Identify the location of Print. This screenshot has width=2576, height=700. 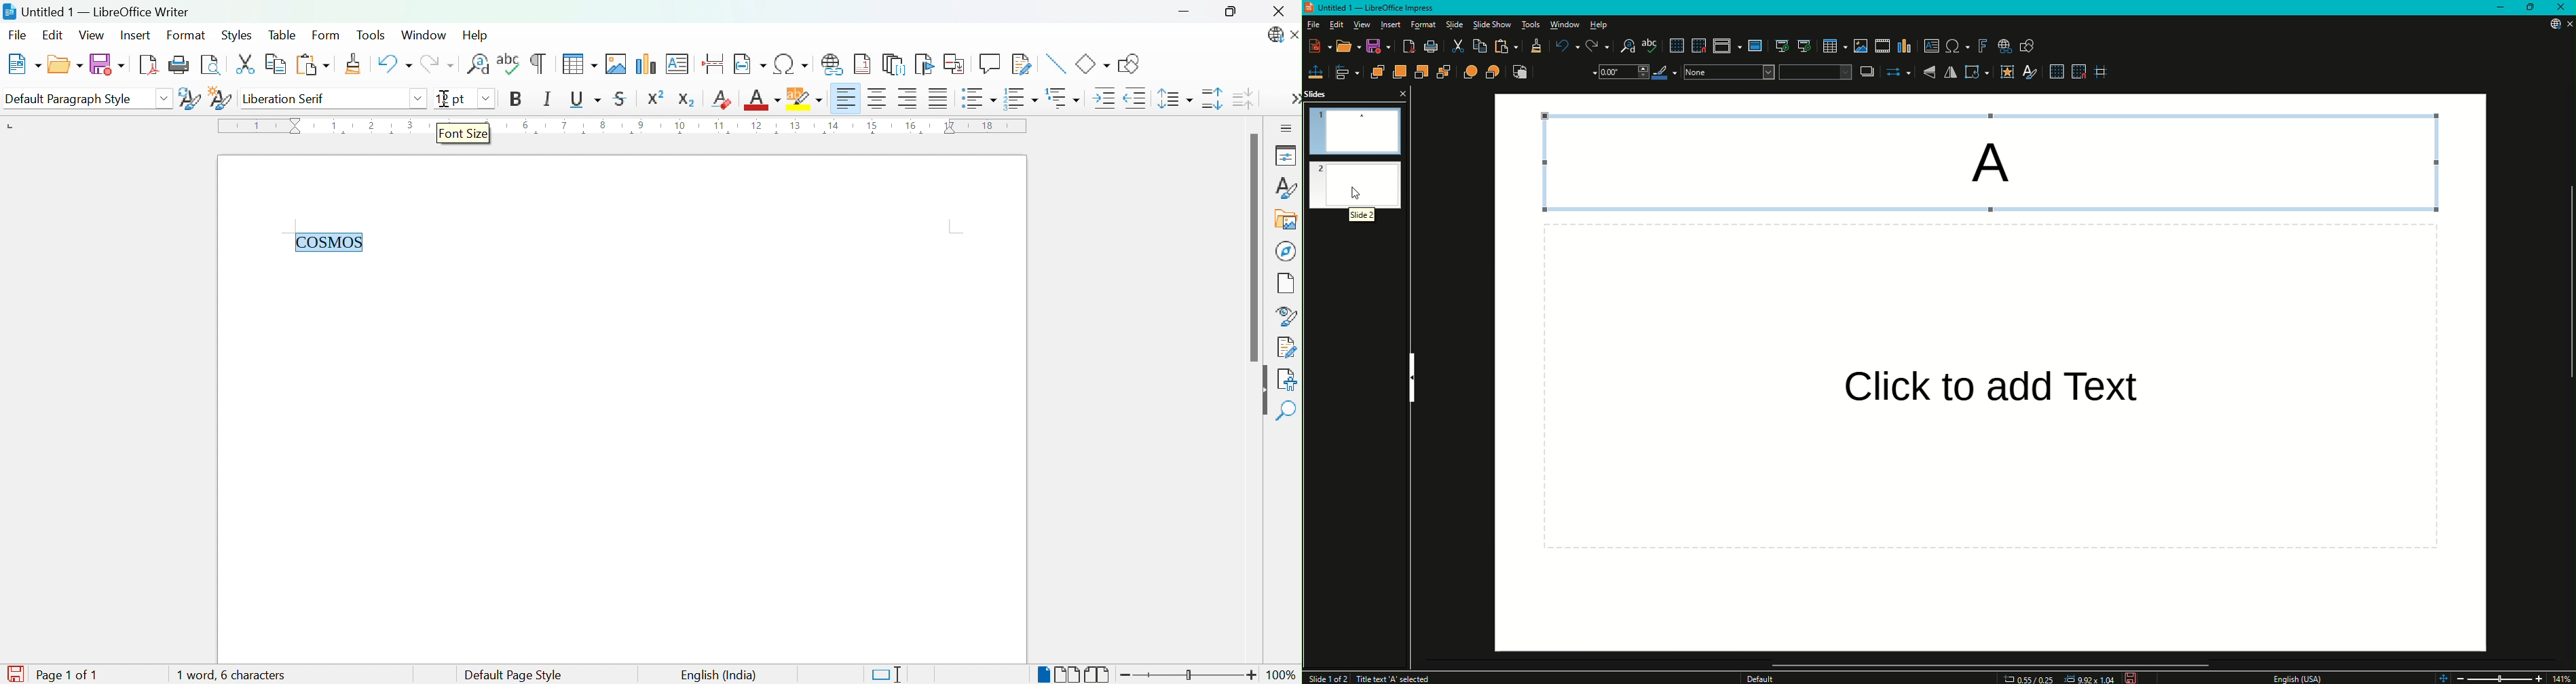
(180, 64).